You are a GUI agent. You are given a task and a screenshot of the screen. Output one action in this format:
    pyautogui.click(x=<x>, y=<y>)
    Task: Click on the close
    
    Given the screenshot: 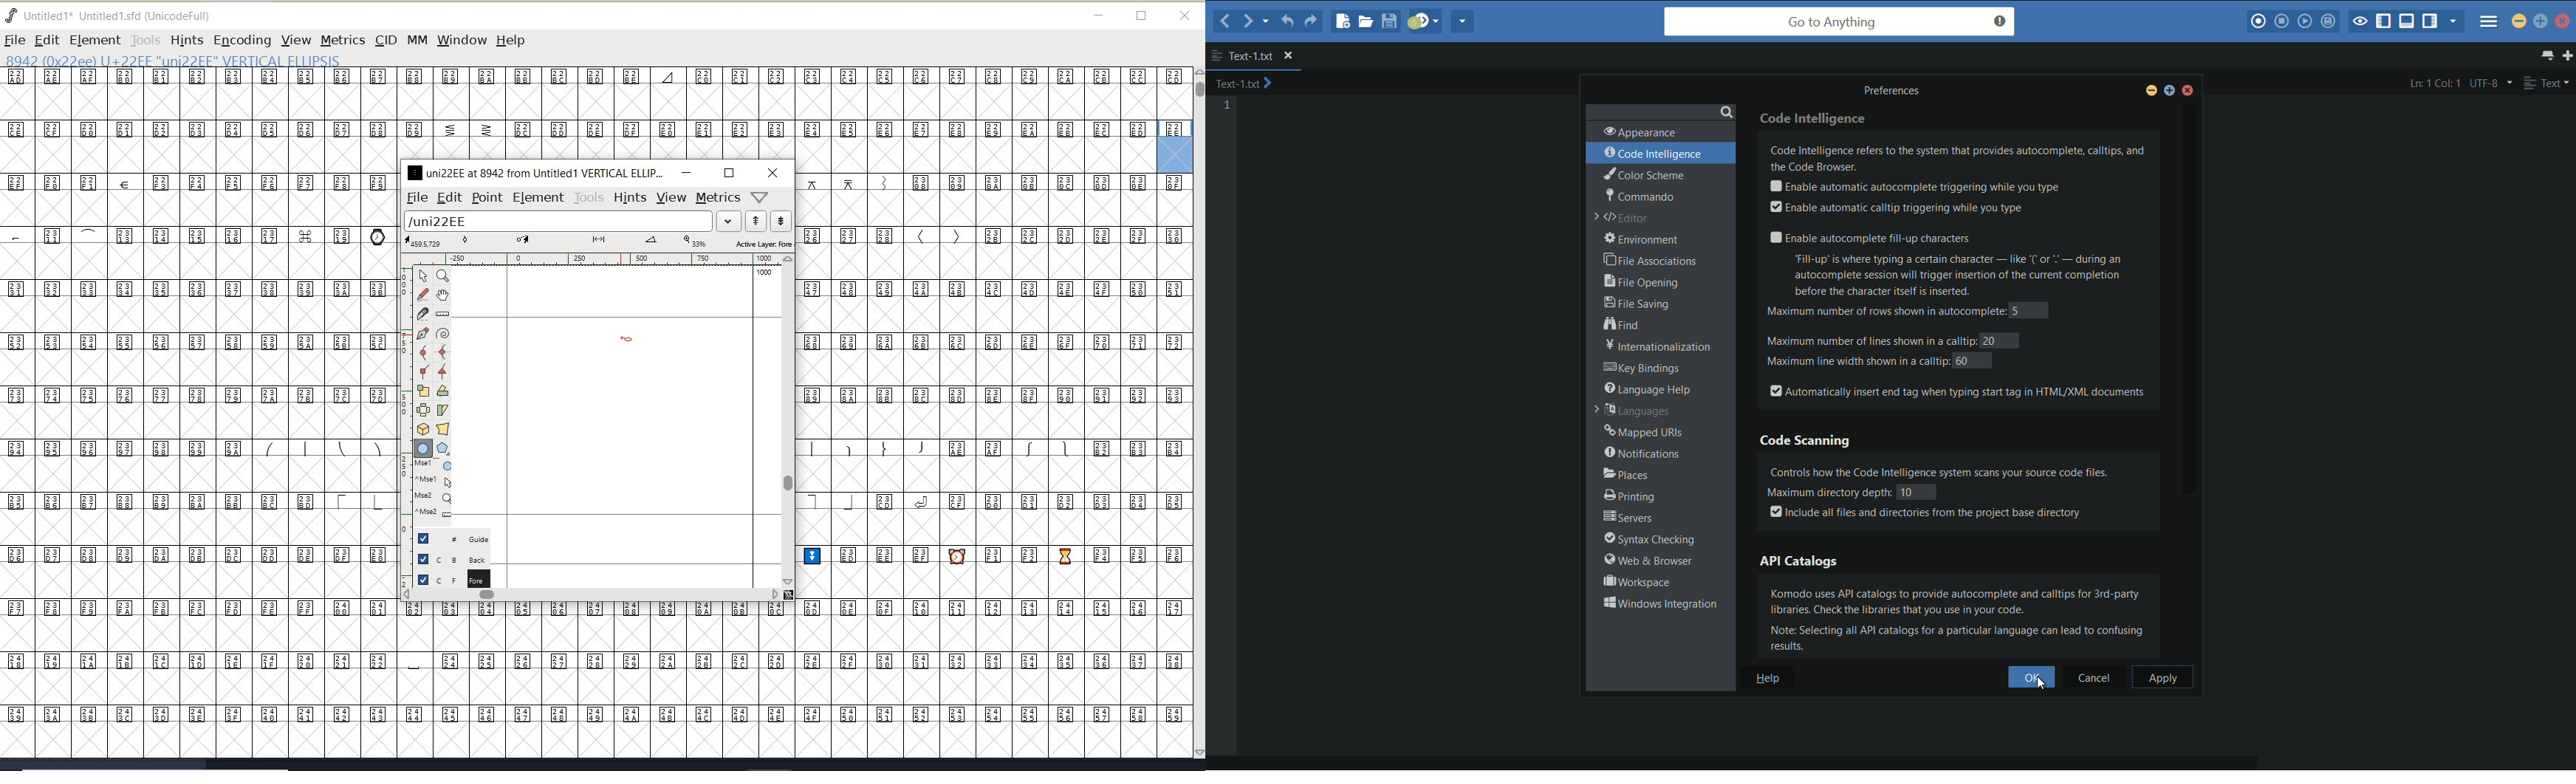 What is the action you would take?
    pyautogui.click(x=1185, y=16)
    